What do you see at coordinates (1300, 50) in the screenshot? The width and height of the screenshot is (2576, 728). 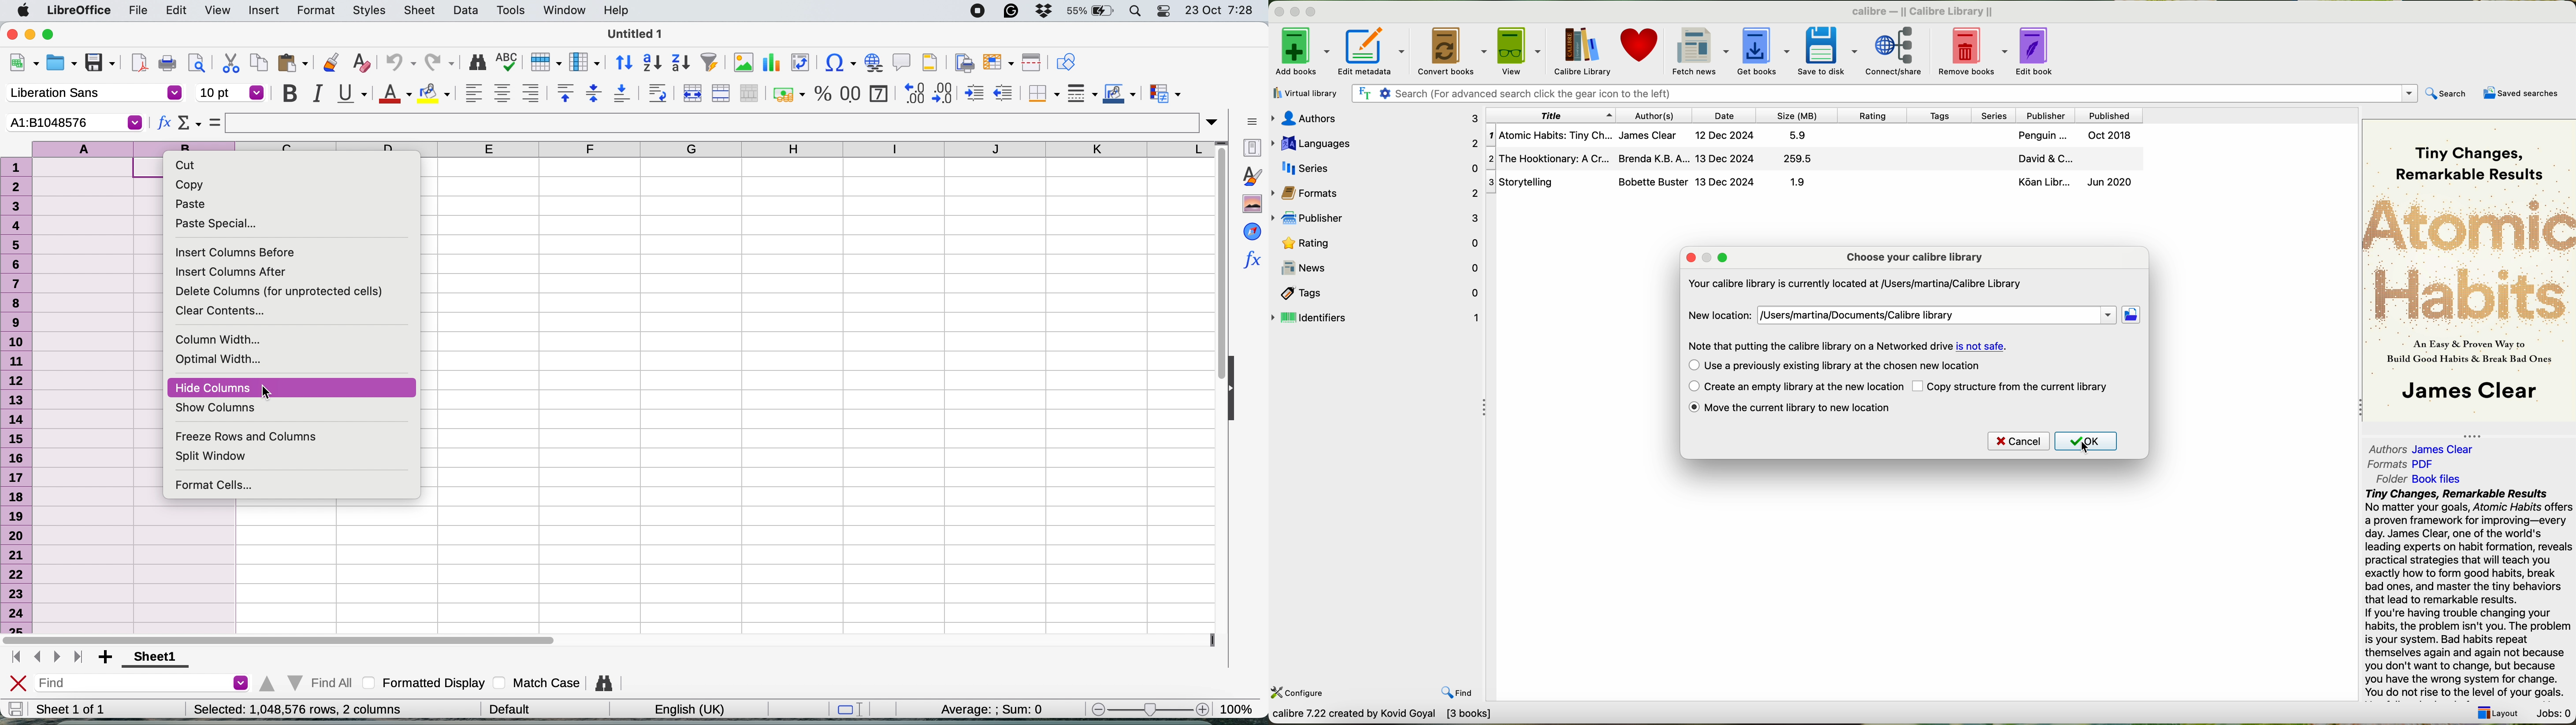 I see `add books` at bounding box center [1300, 50].